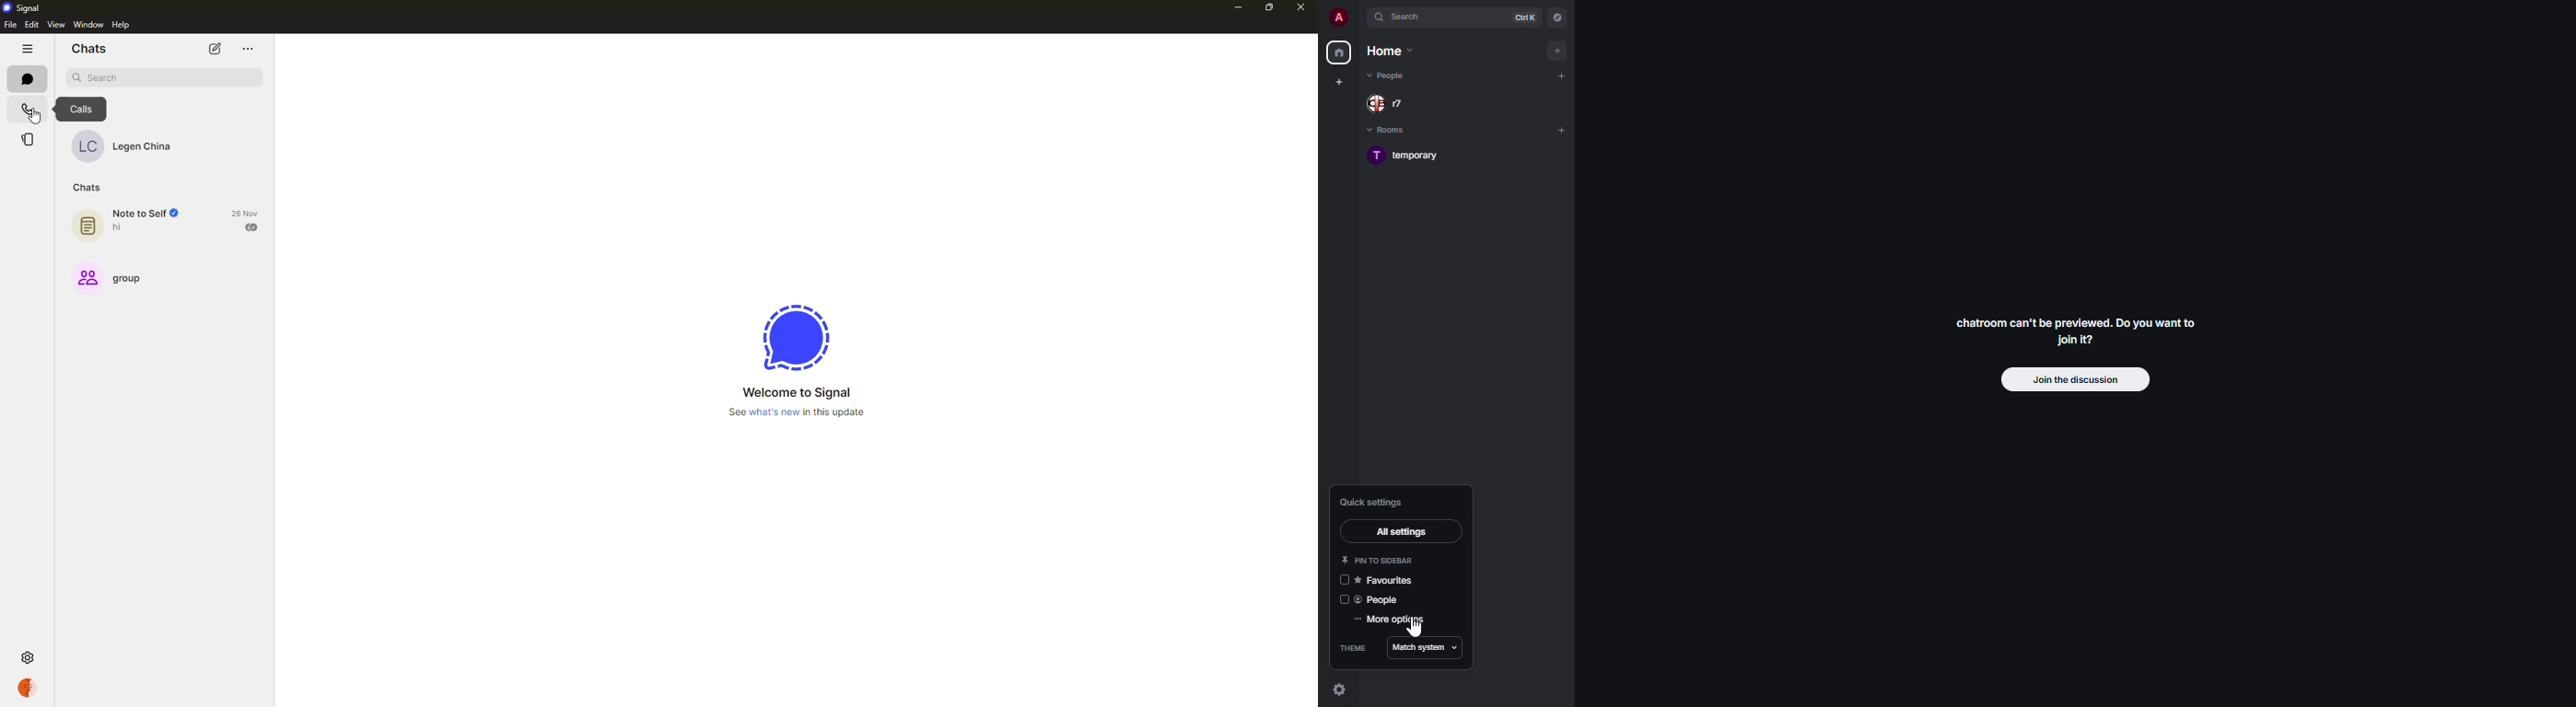  What do you see at coordinates (1340, 690) in the screenshot?
I see `quick settings` at bounding box center [1340, 690].